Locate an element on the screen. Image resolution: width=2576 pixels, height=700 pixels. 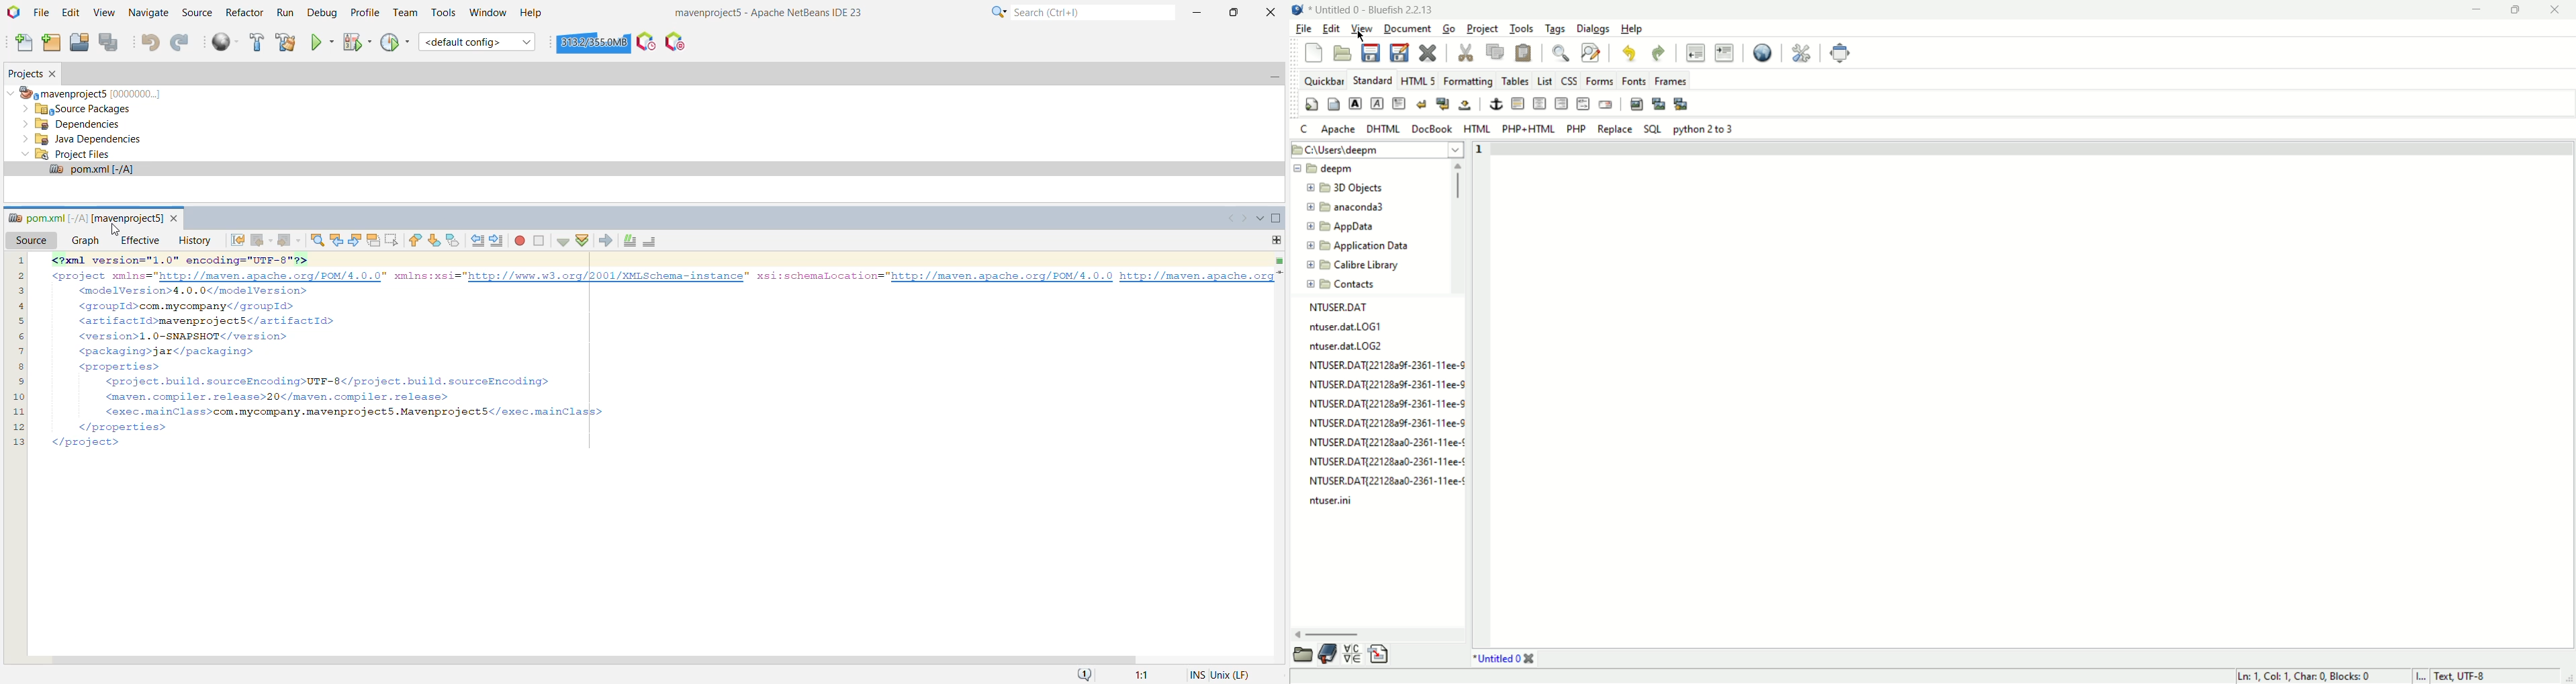
tags is located at coordinates (1554, 28).